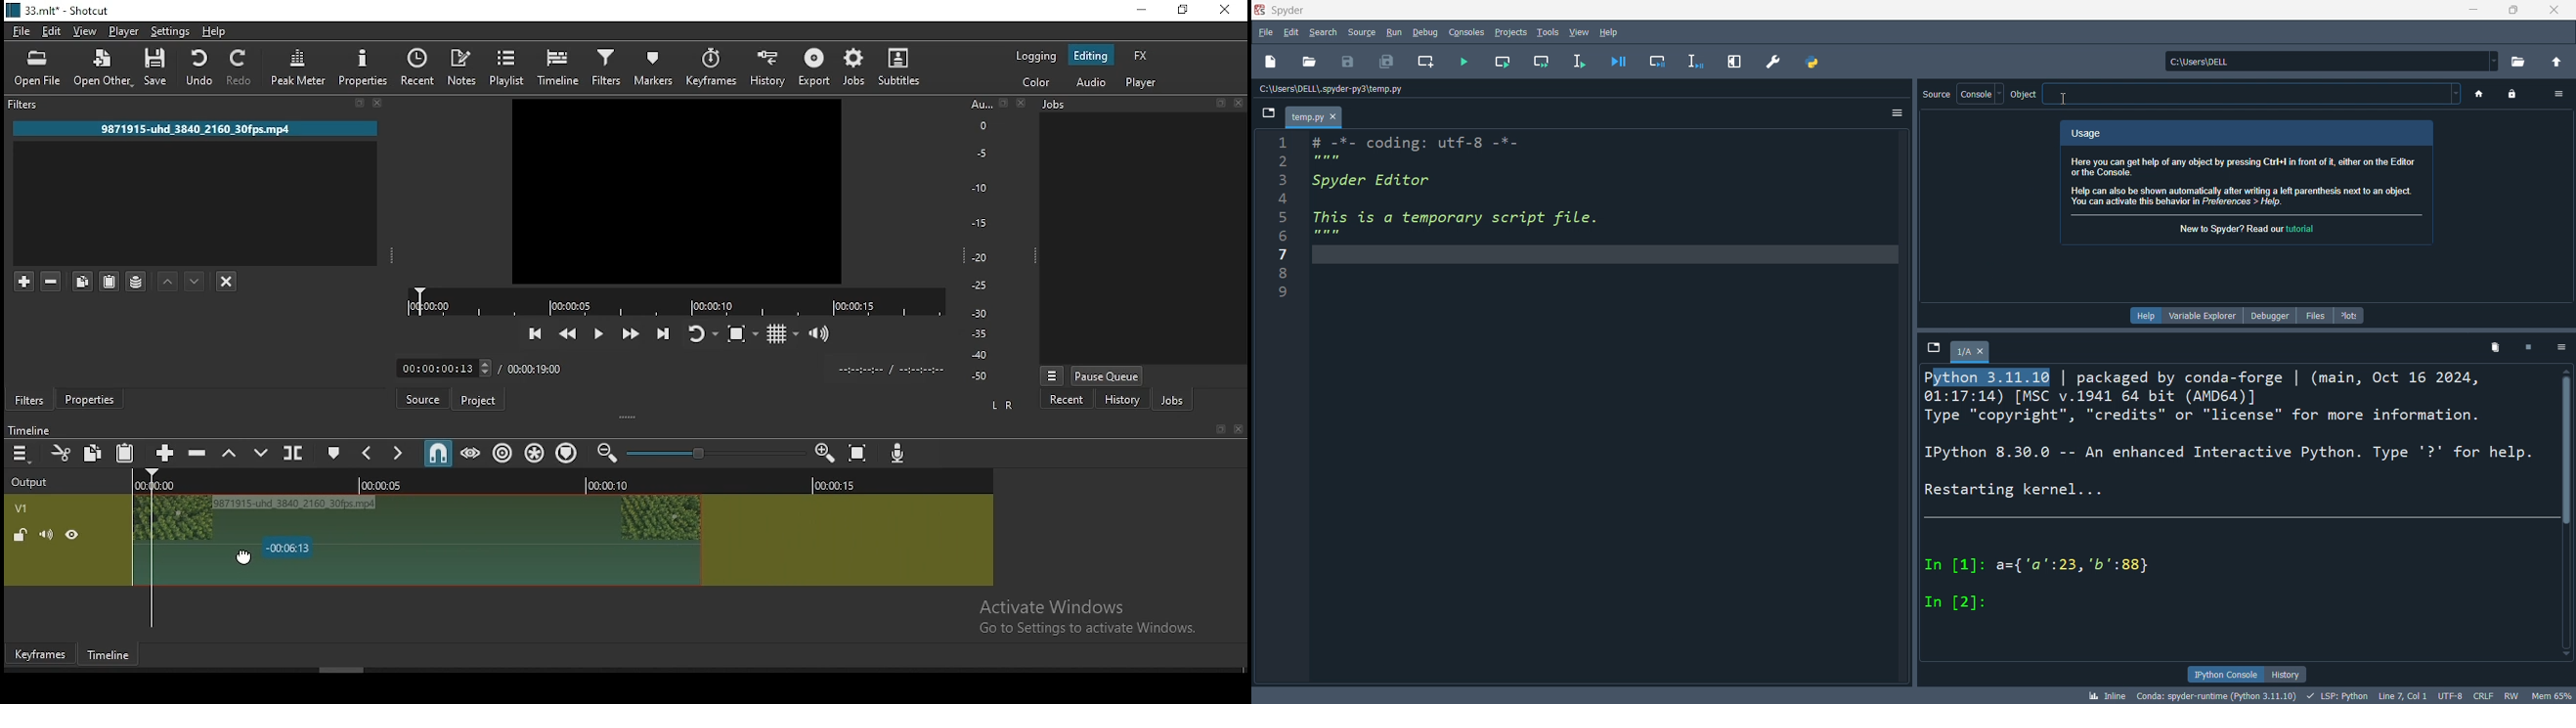  Describe the element at coordinates (2311, 314) in the screenshot. I see `files` at that location.